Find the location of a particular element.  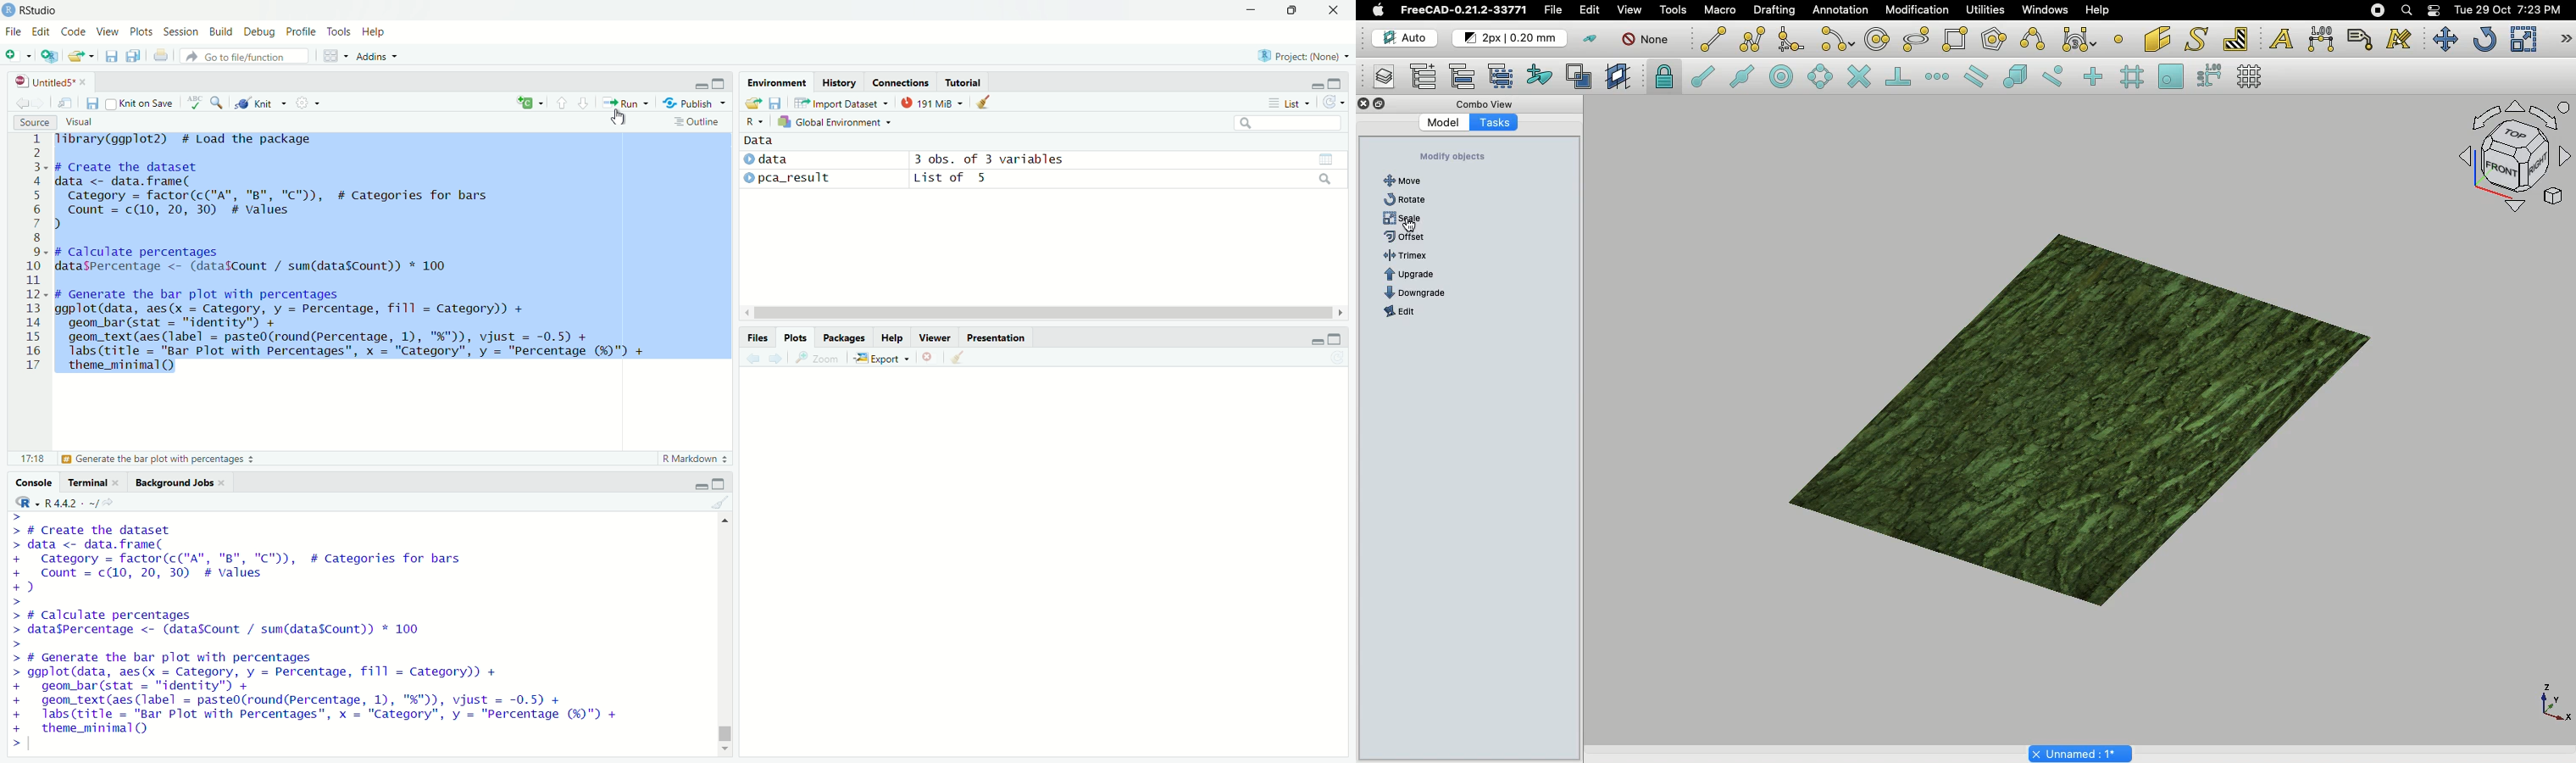

cursor is located at coordinates (619, 117).